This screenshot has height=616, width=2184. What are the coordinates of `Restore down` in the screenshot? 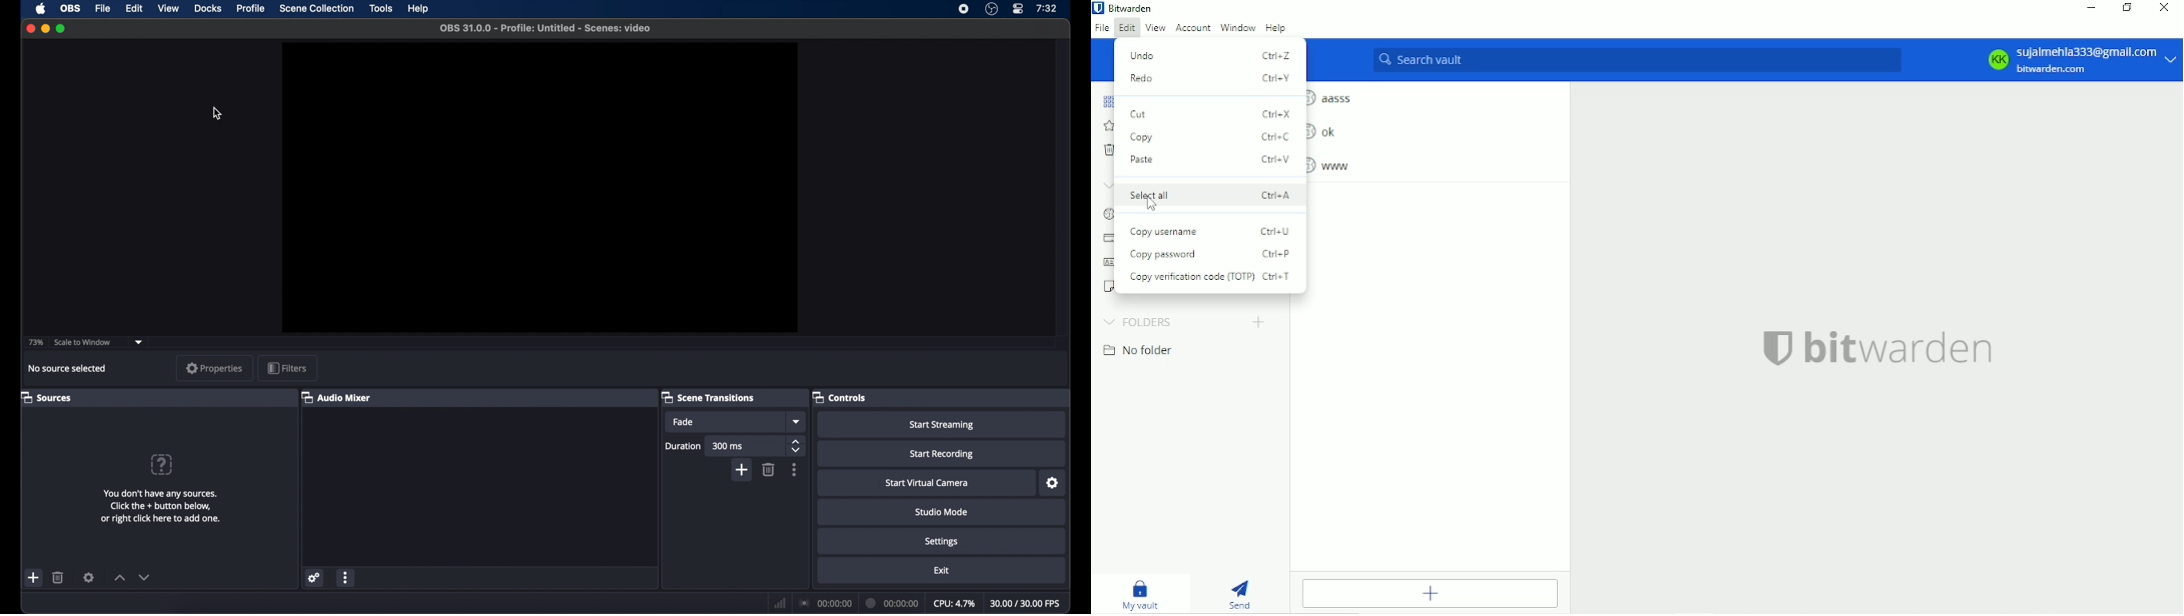 It's located at (2128, 9).